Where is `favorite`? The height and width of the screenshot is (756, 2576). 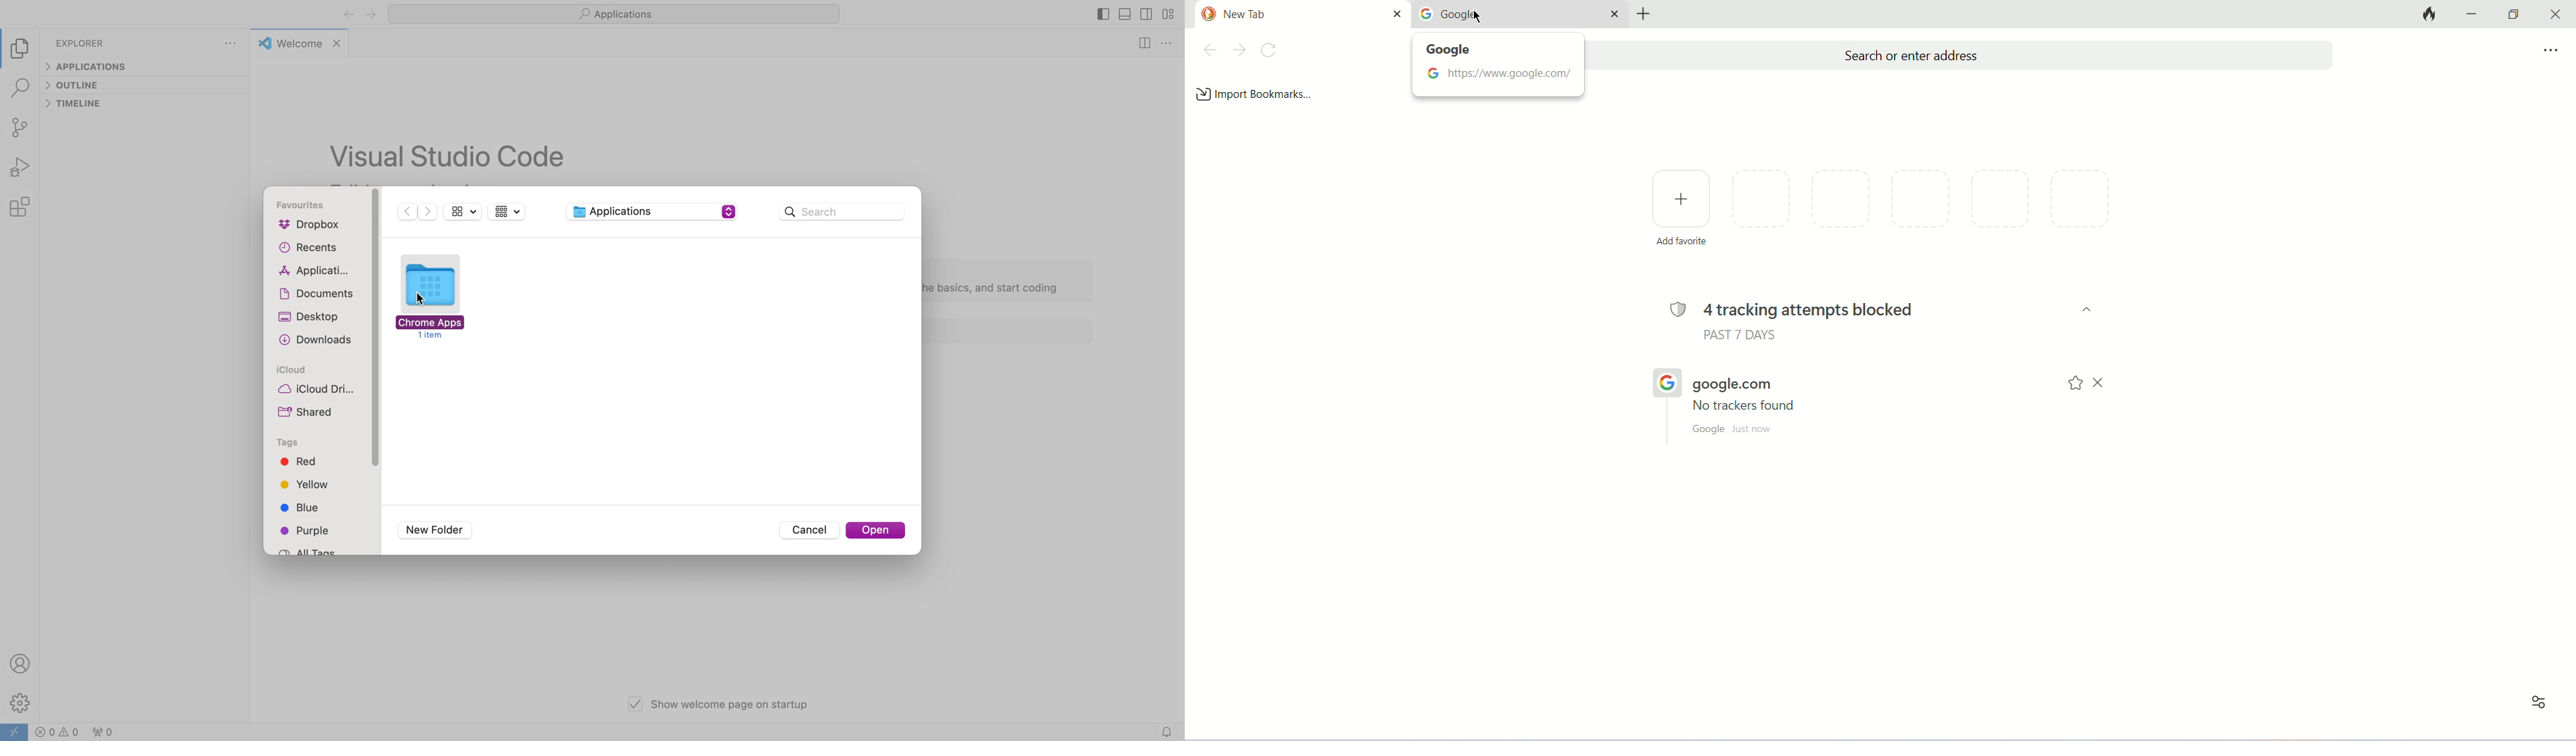
favorite is located at coordinates (1930, 207).